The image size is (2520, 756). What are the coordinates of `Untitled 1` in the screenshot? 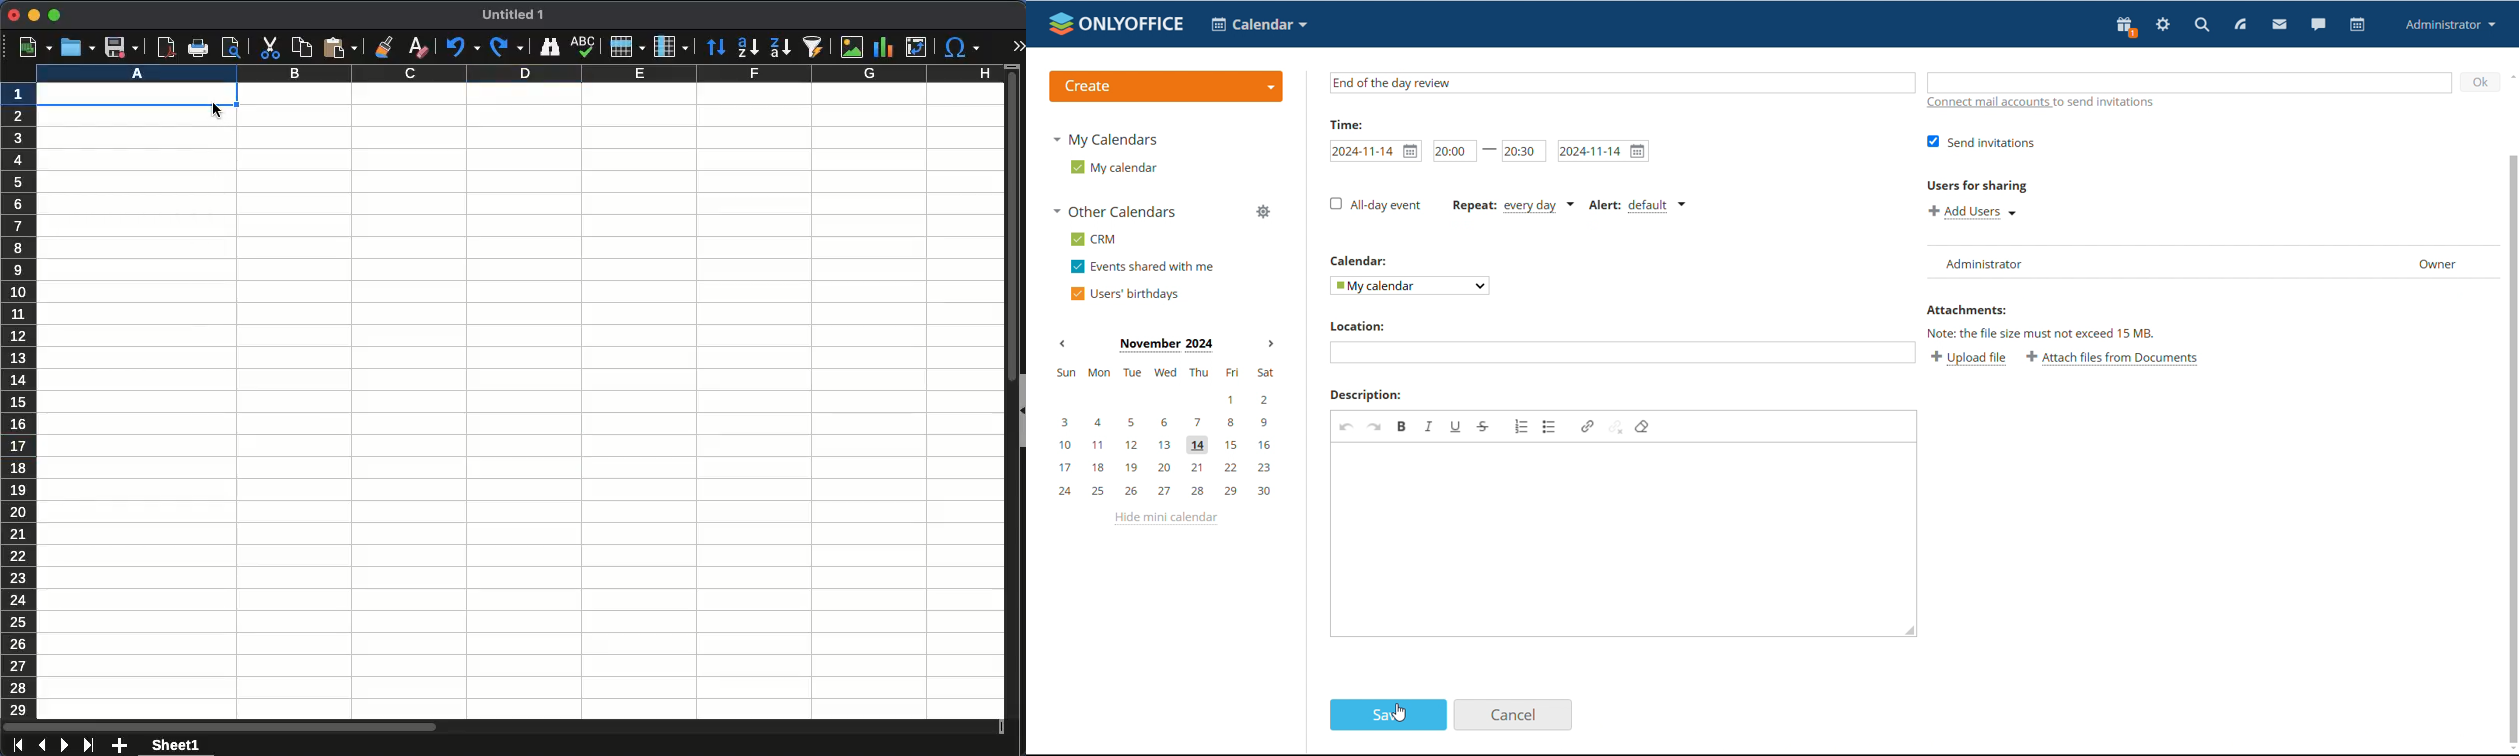 It's located at (516, 15).